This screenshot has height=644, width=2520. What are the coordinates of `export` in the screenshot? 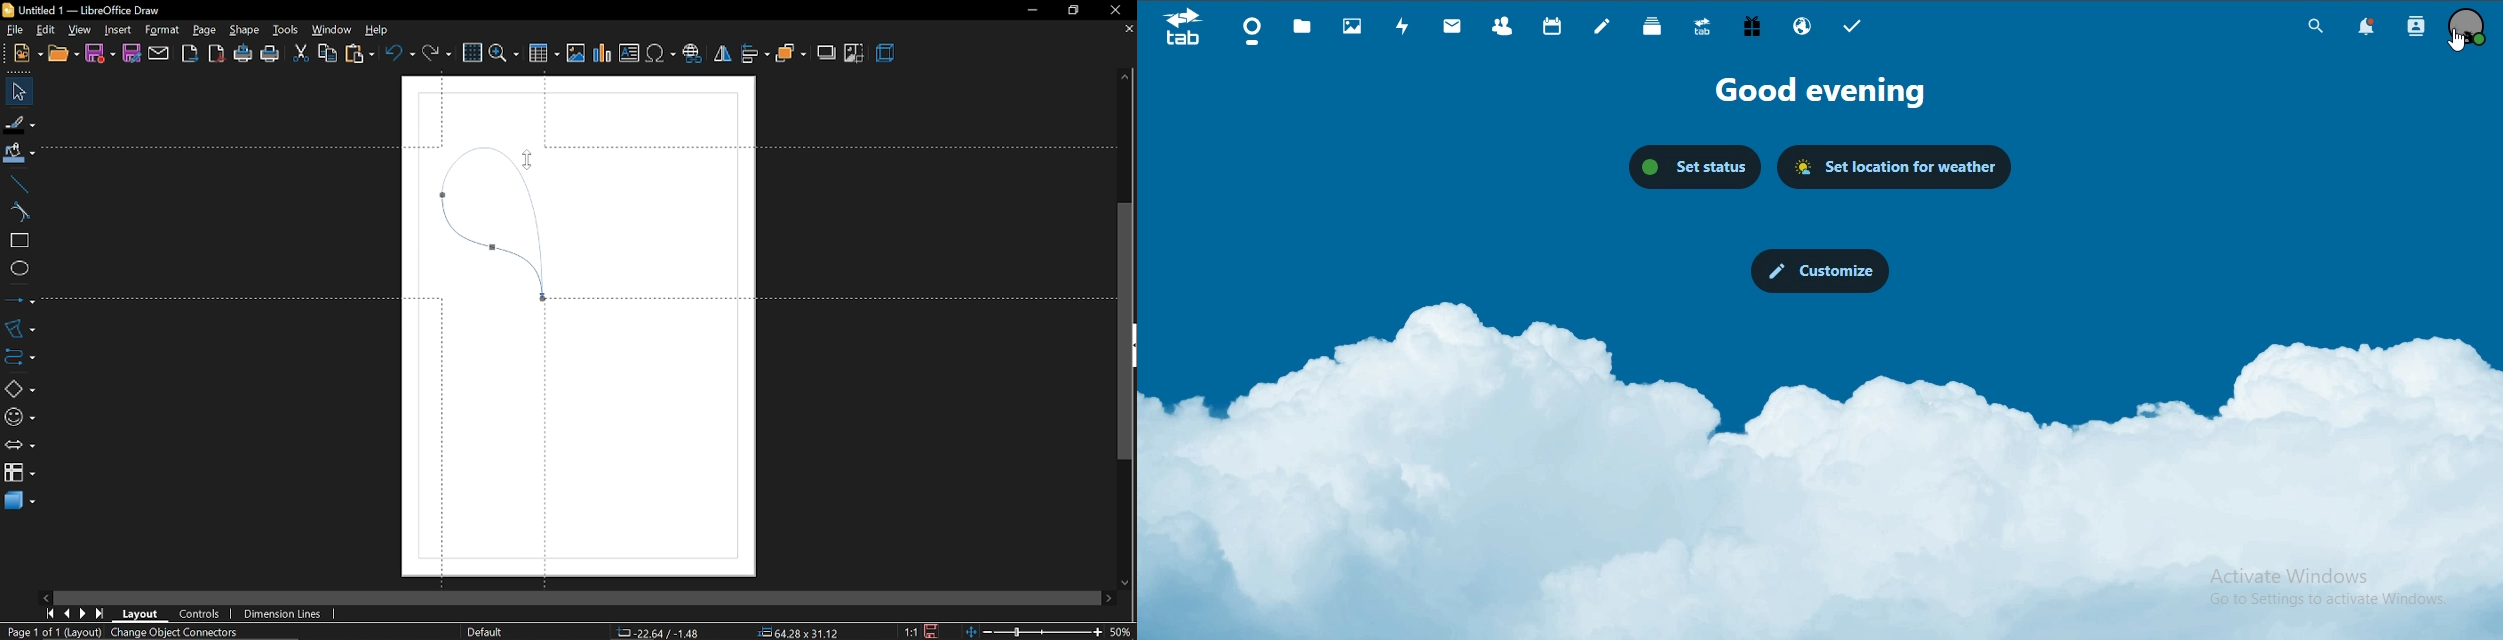 It's located at (190, 54).